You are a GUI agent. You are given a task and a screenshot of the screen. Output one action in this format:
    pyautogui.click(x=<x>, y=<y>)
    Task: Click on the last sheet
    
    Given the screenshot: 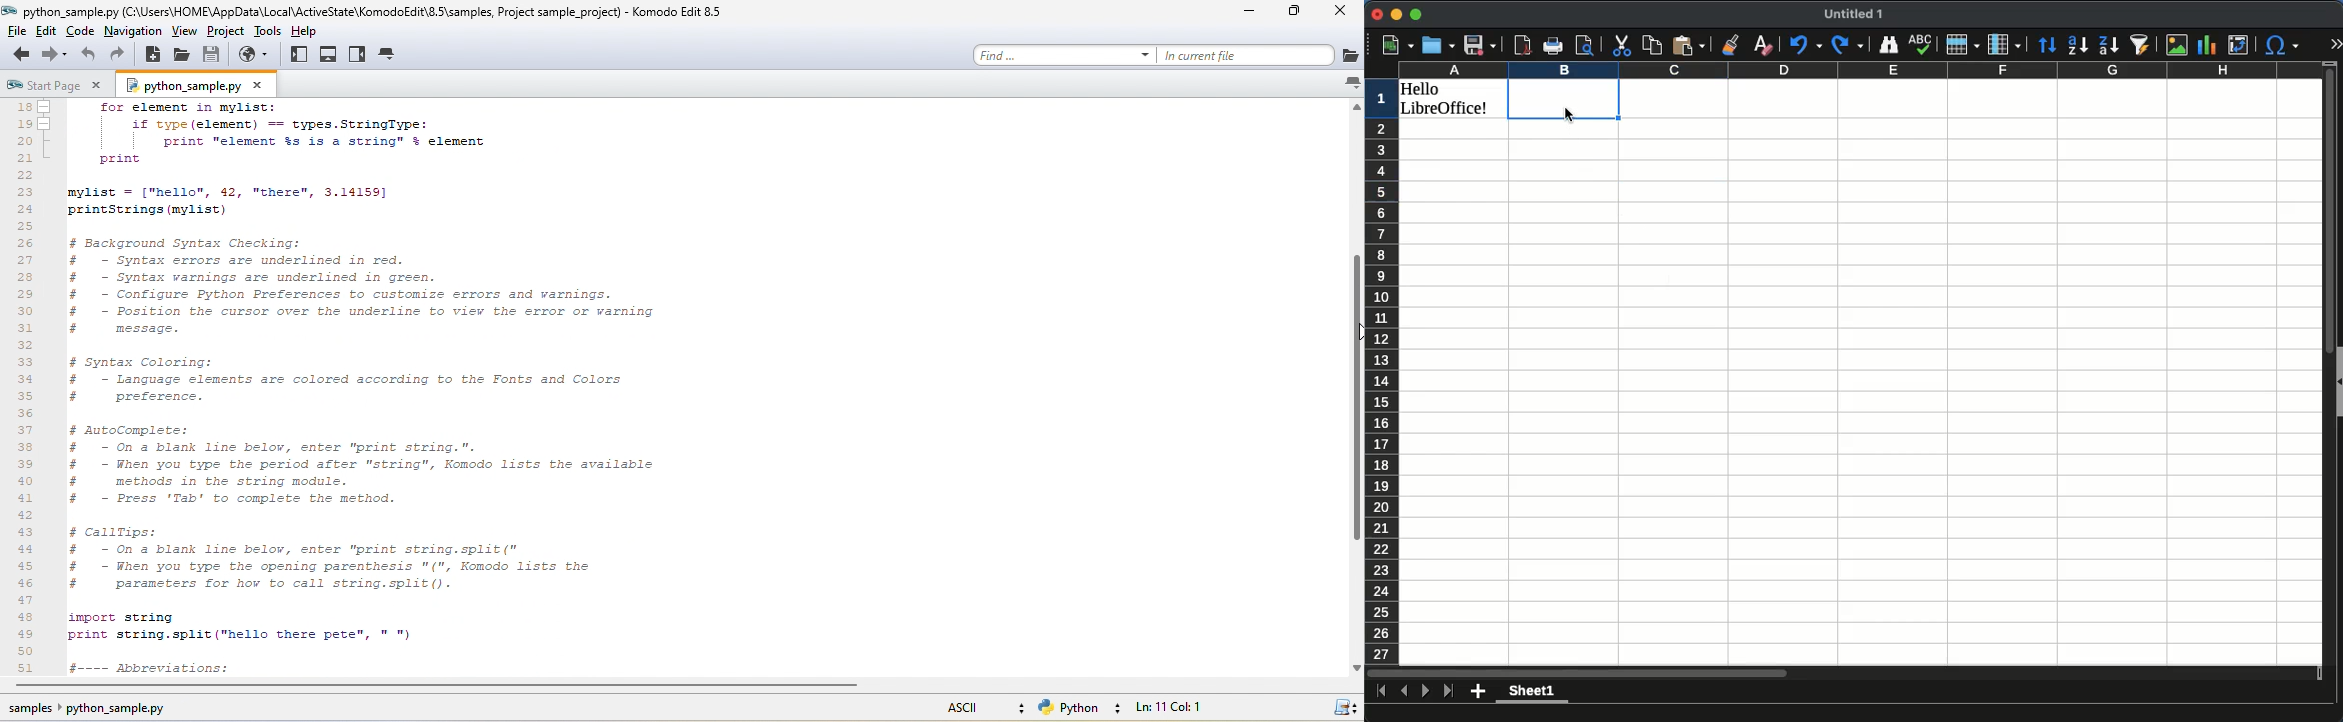 What is the action you would take?
    pyautogui.click(x=1382, y=691)
    